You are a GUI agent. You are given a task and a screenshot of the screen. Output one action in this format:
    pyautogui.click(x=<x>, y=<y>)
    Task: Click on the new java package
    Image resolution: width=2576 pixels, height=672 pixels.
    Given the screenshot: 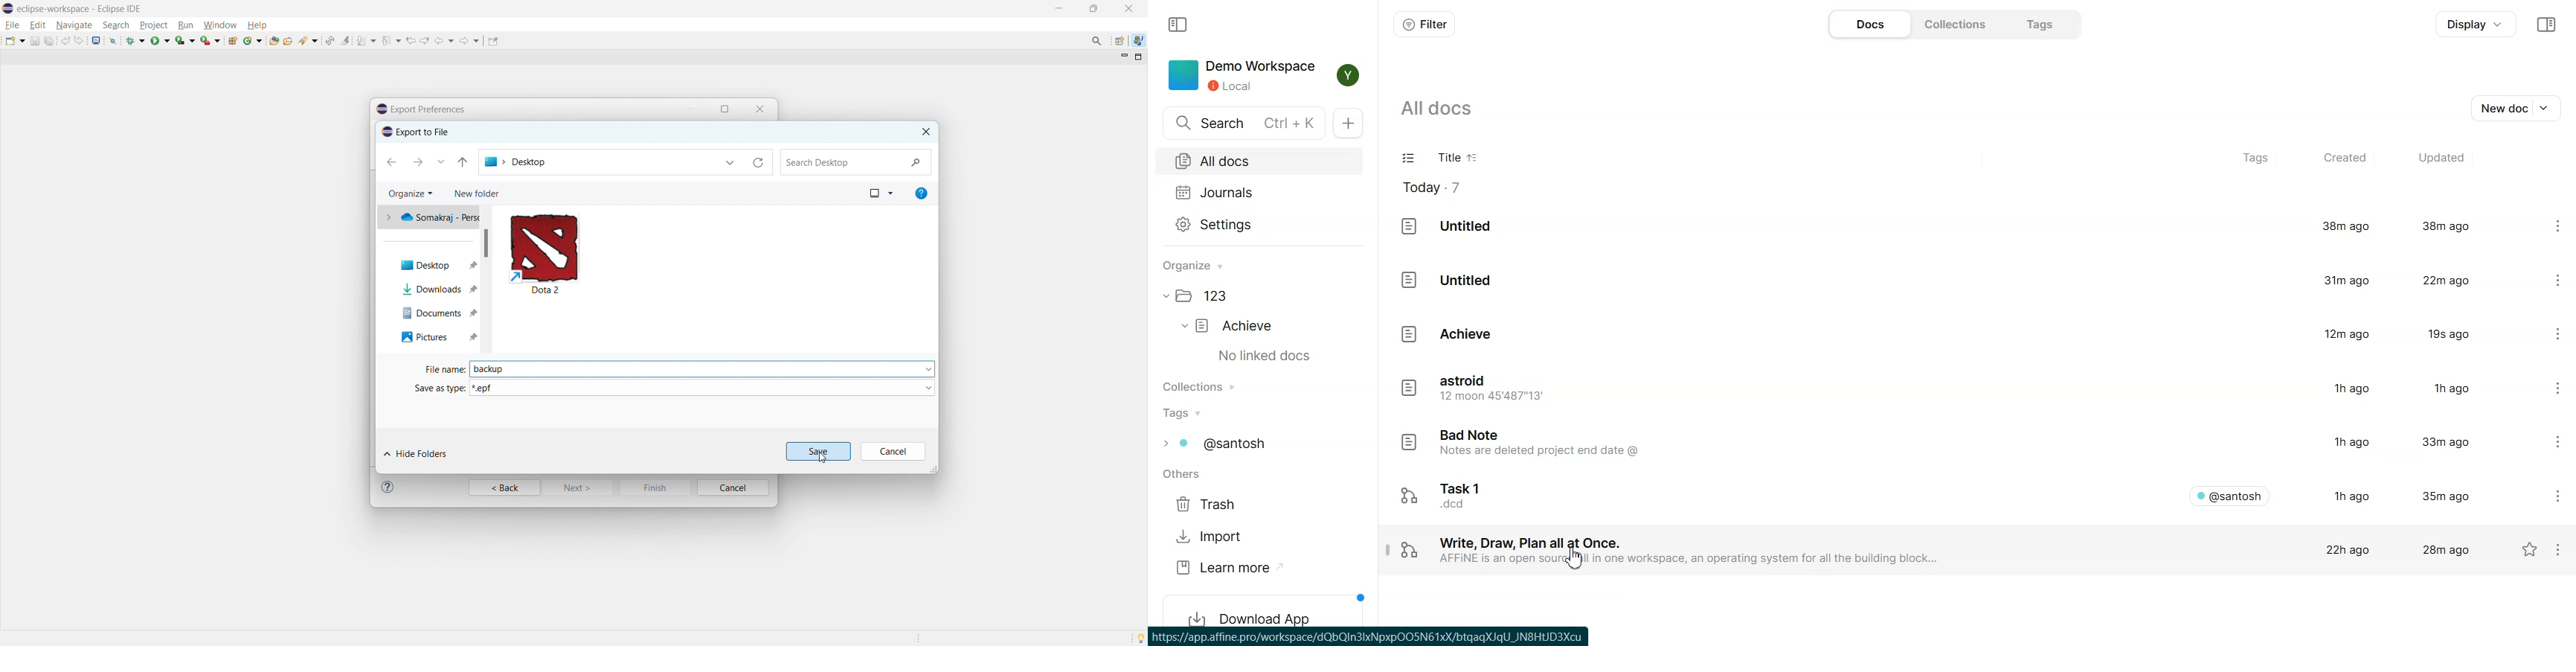 What is the action you would take?
    pyautogui.click(x=233, y=40)
    